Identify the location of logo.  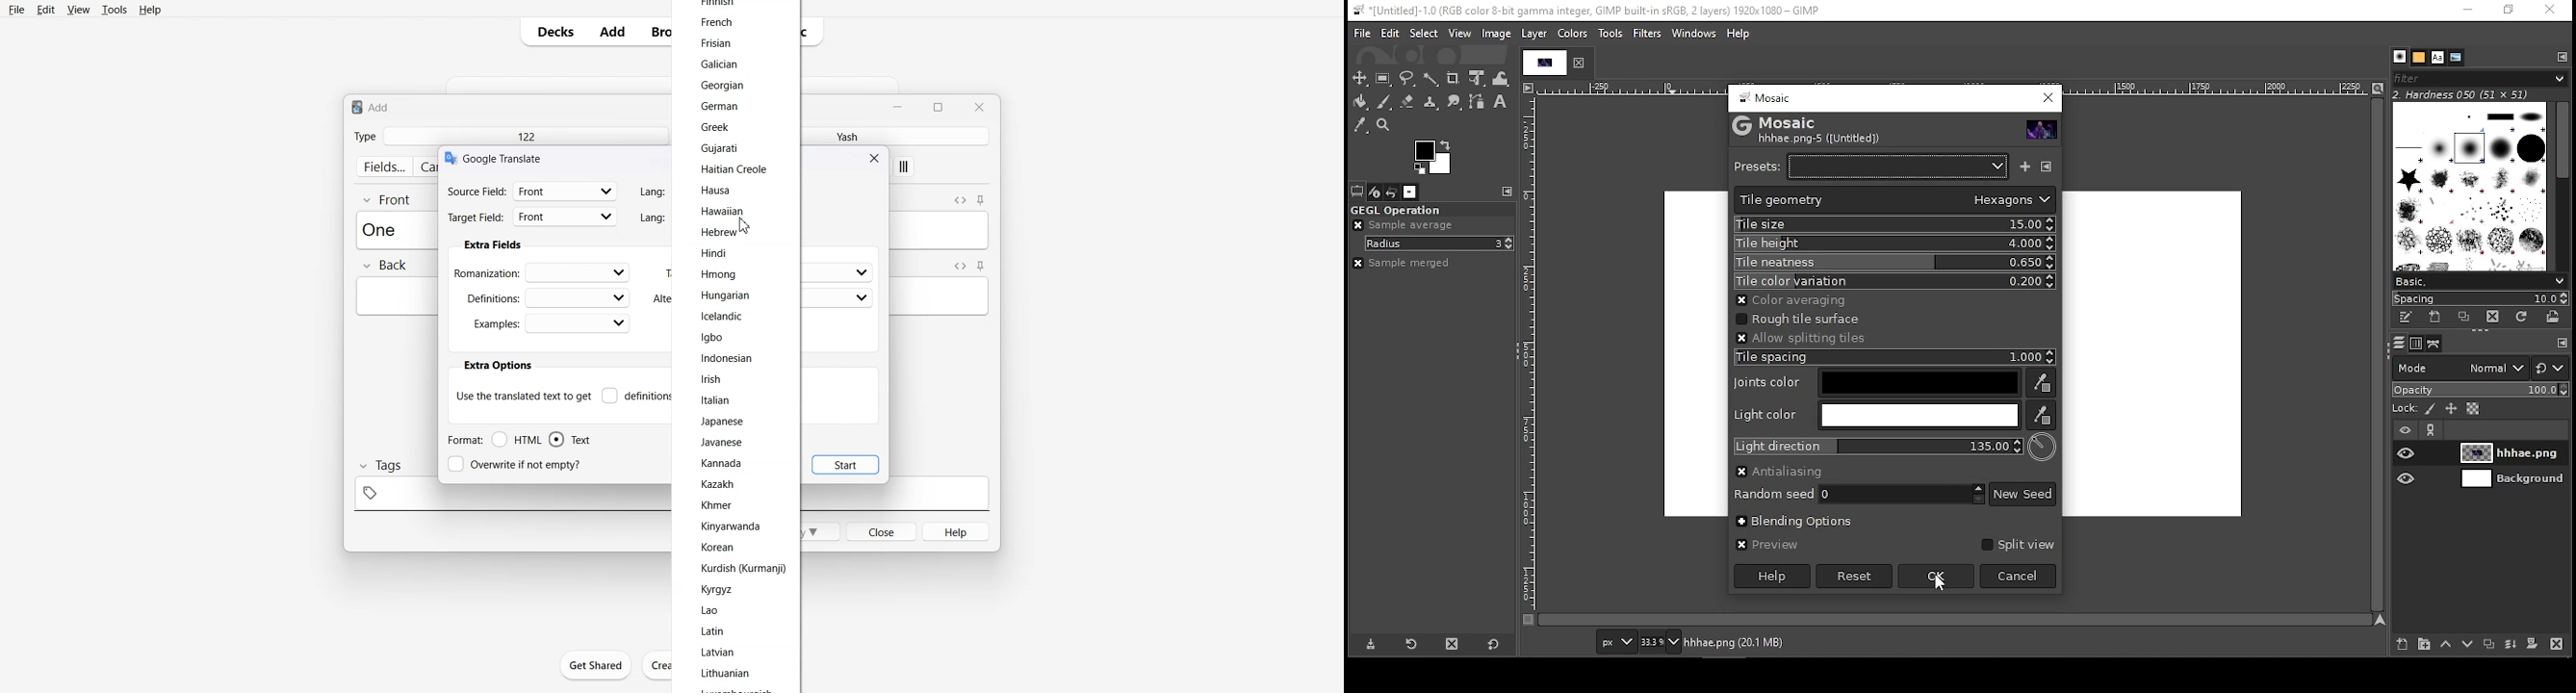
(449, 158).